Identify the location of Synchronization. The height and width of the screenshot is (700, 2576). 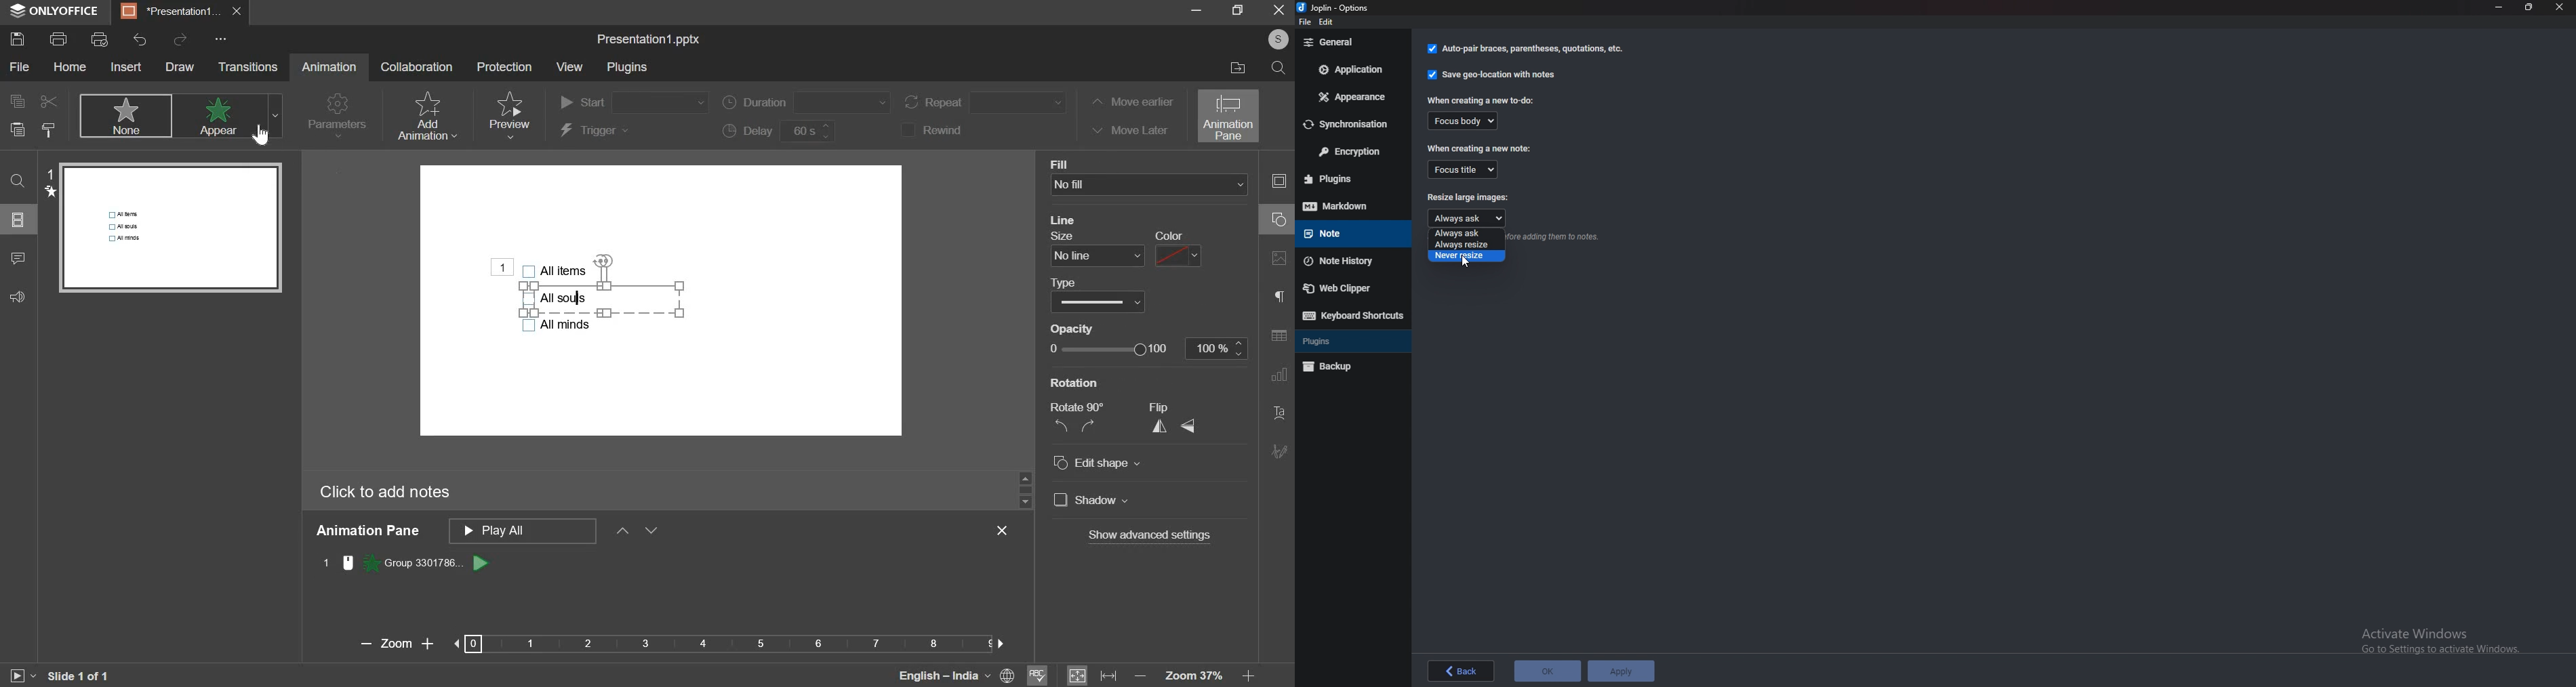
(1352, 124).